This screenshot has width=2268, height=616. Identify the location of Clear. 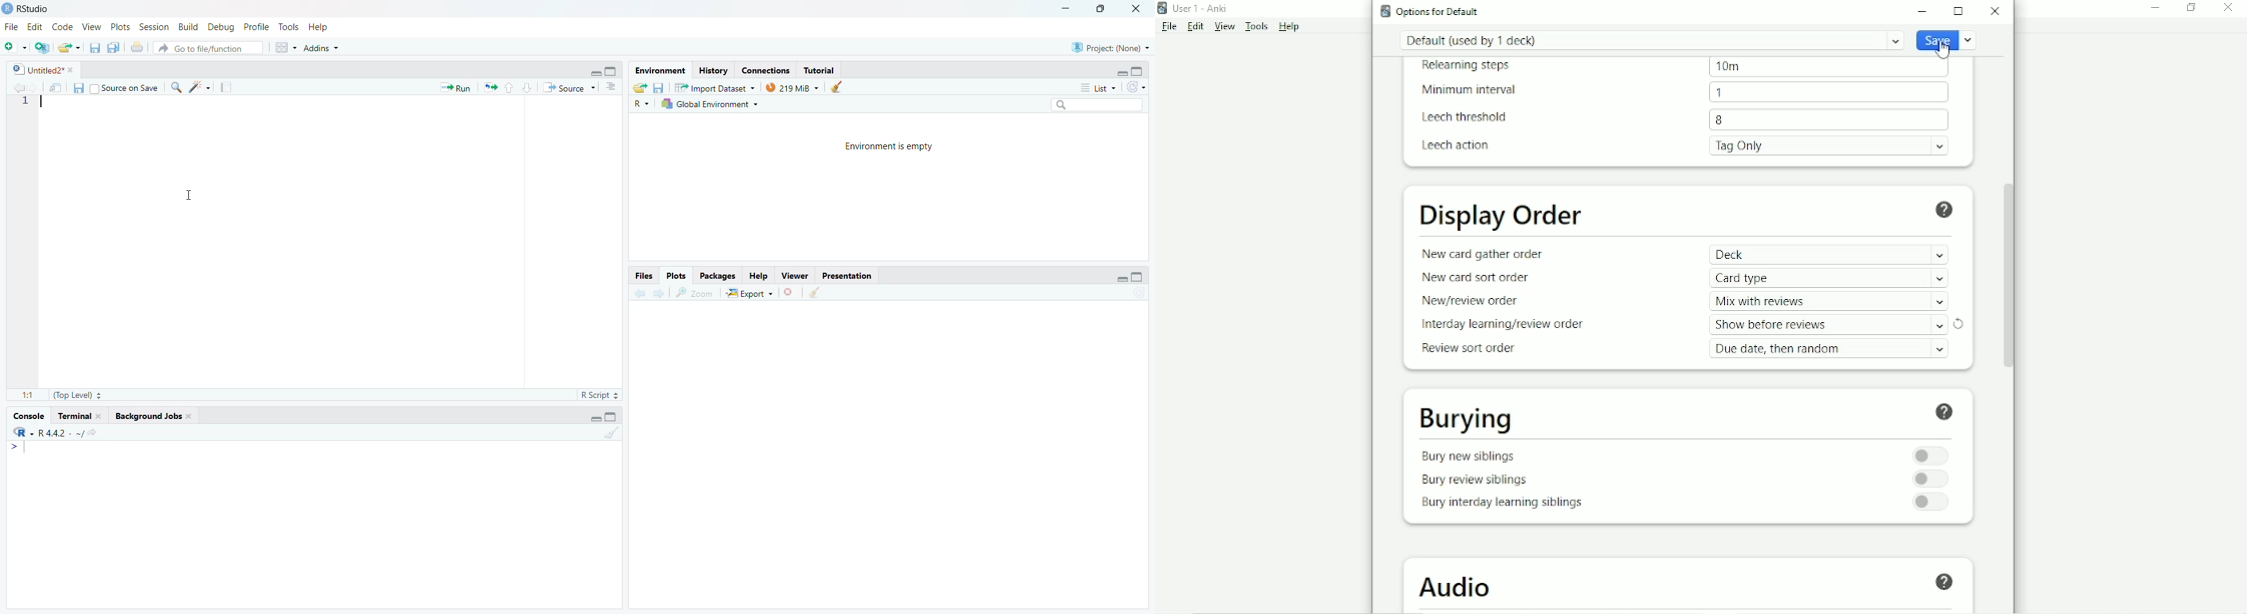
(814, 293).